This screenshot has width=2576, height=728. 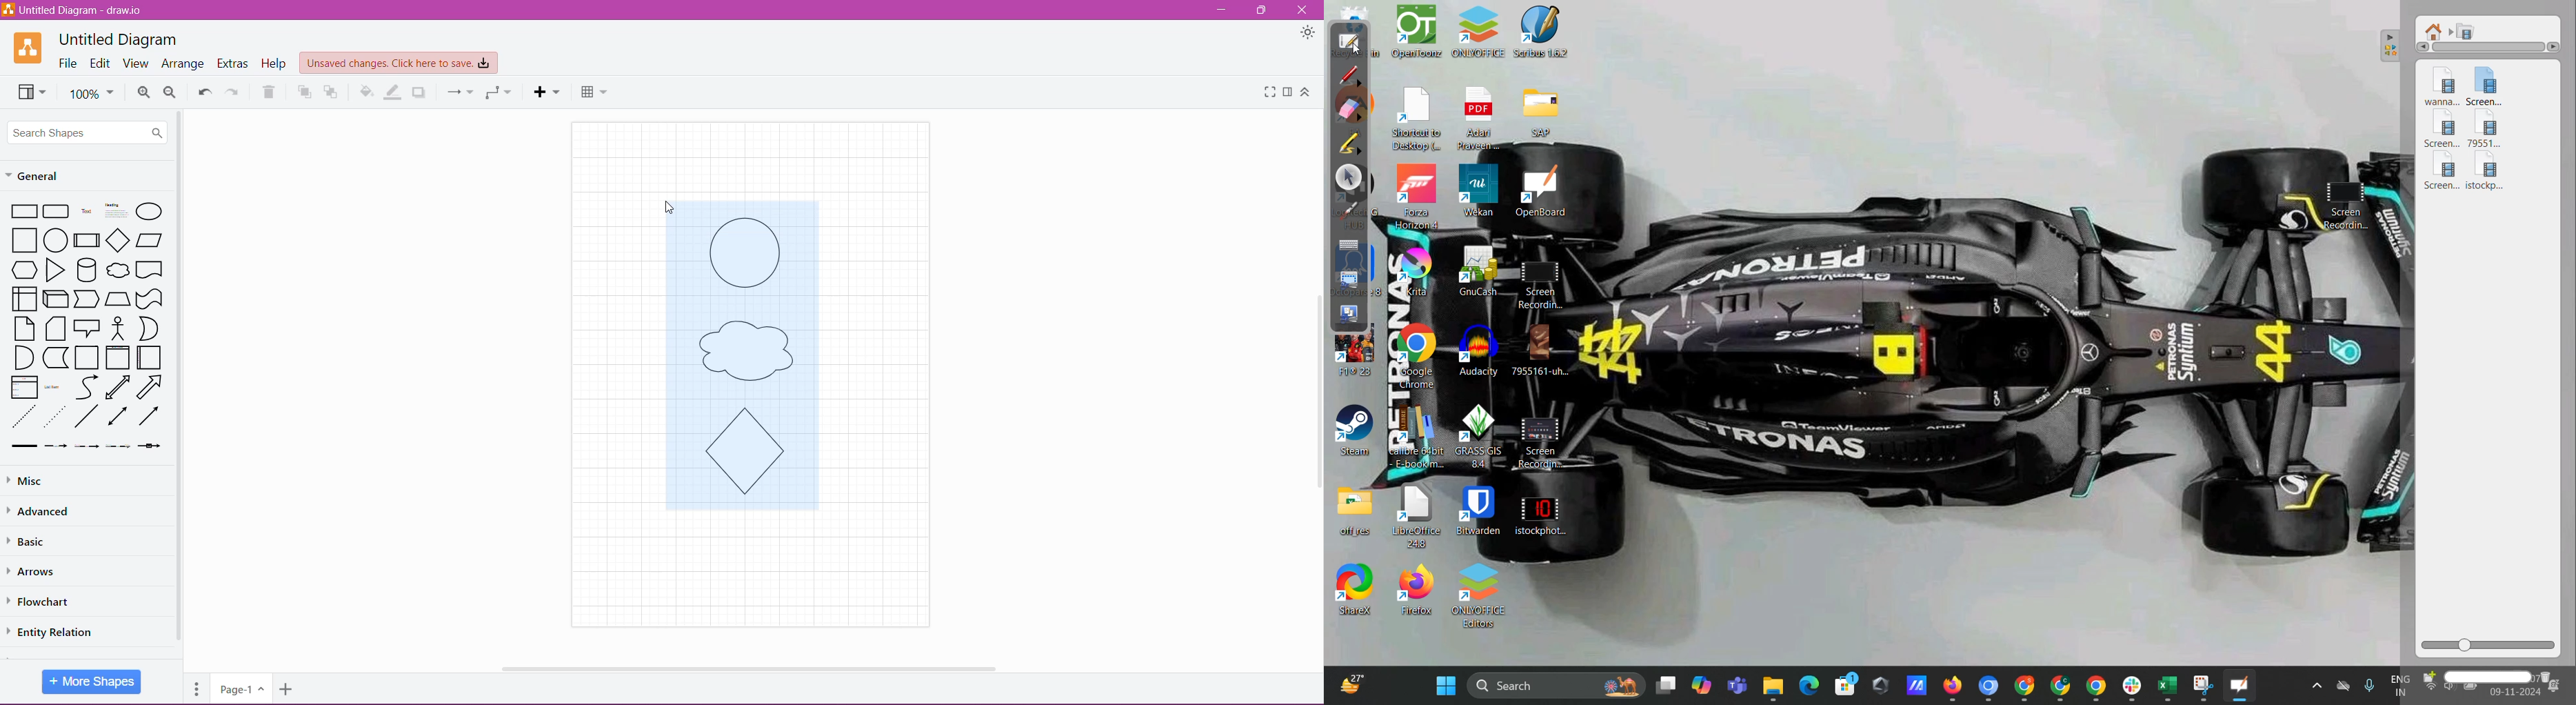 I want to click on Unsaved Changes. Click here to save., so click(x=399, y=63).